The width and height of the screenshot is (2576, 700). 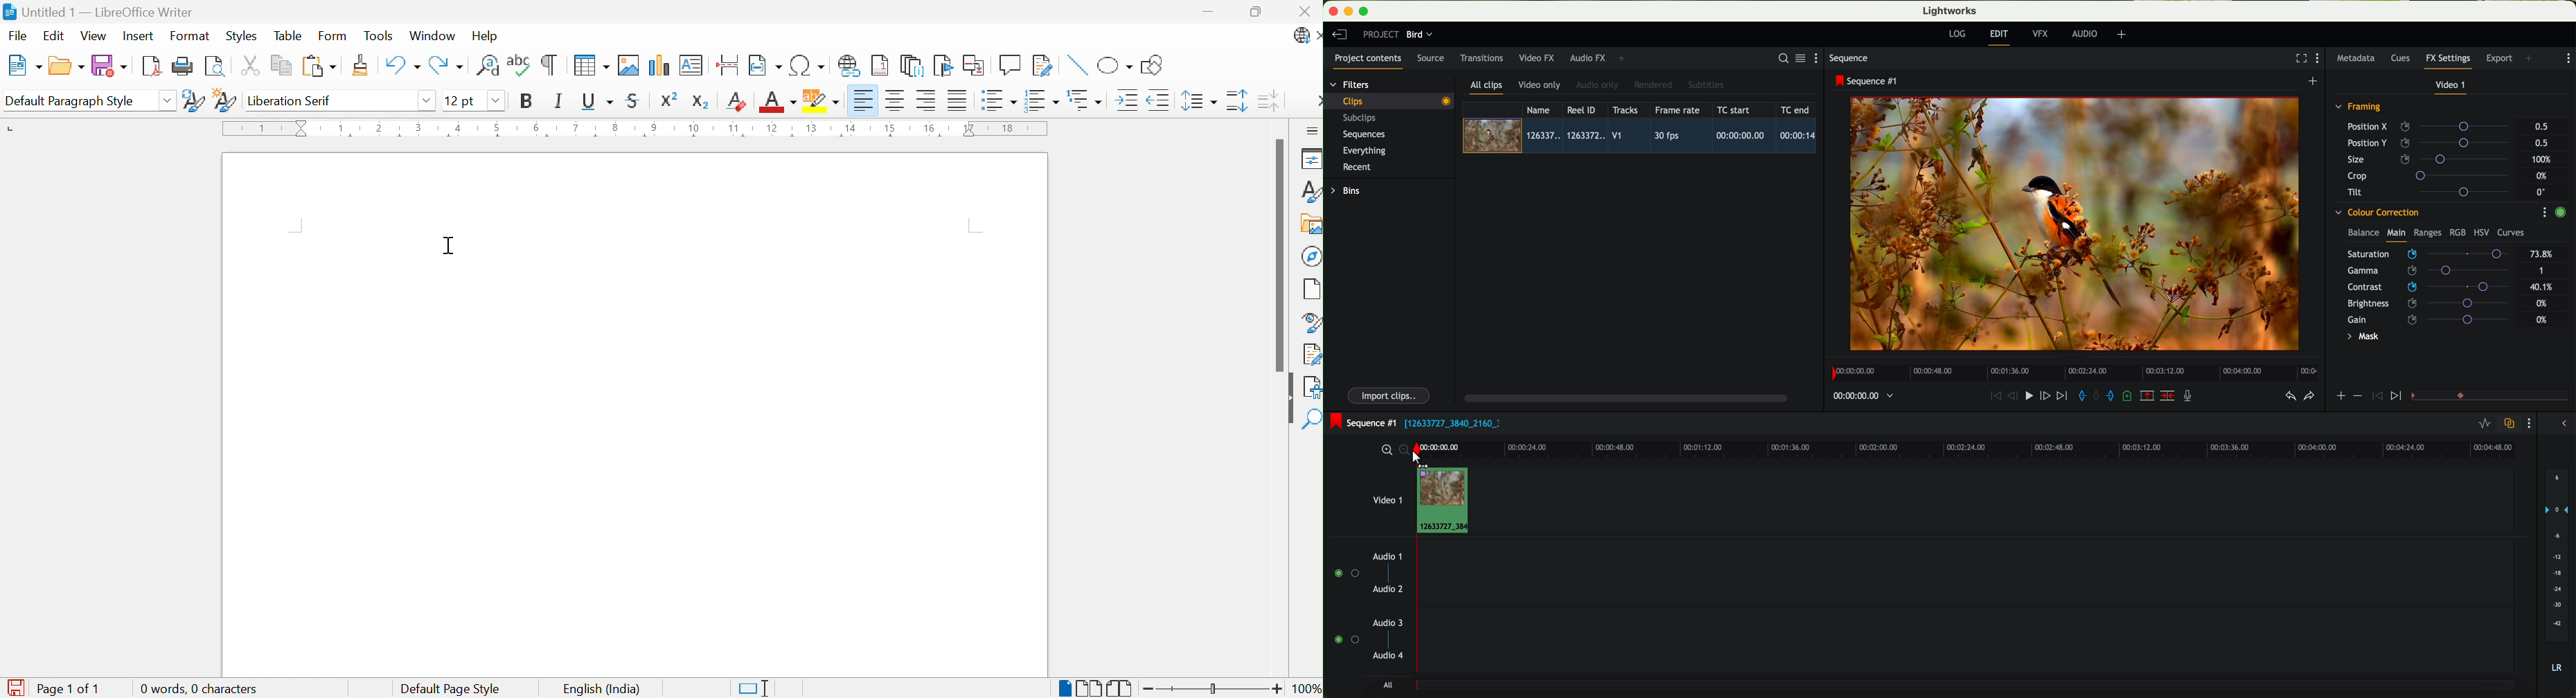 I want to click on Decrease Paragraph Spacing, so click(x=1270, y=102).